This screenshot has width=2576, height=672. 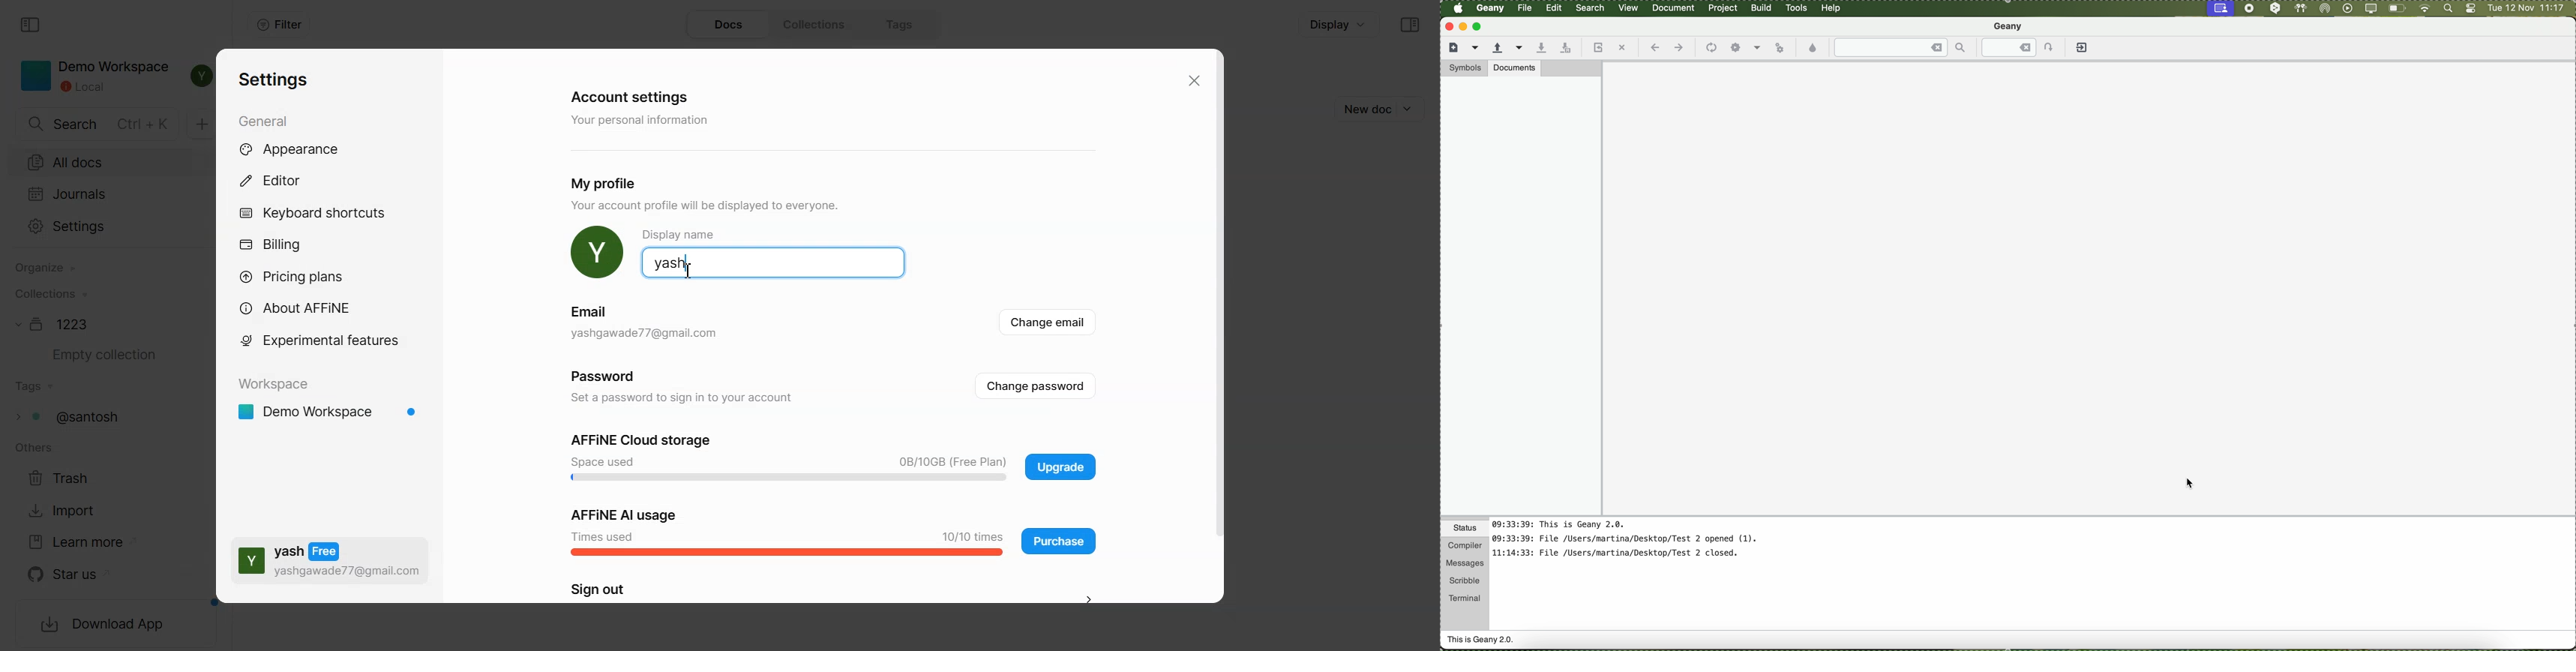 What do you see at coordinates (597, 253) in the screenshot?
I see `Profile Pic` at bounding box center [597, 253].